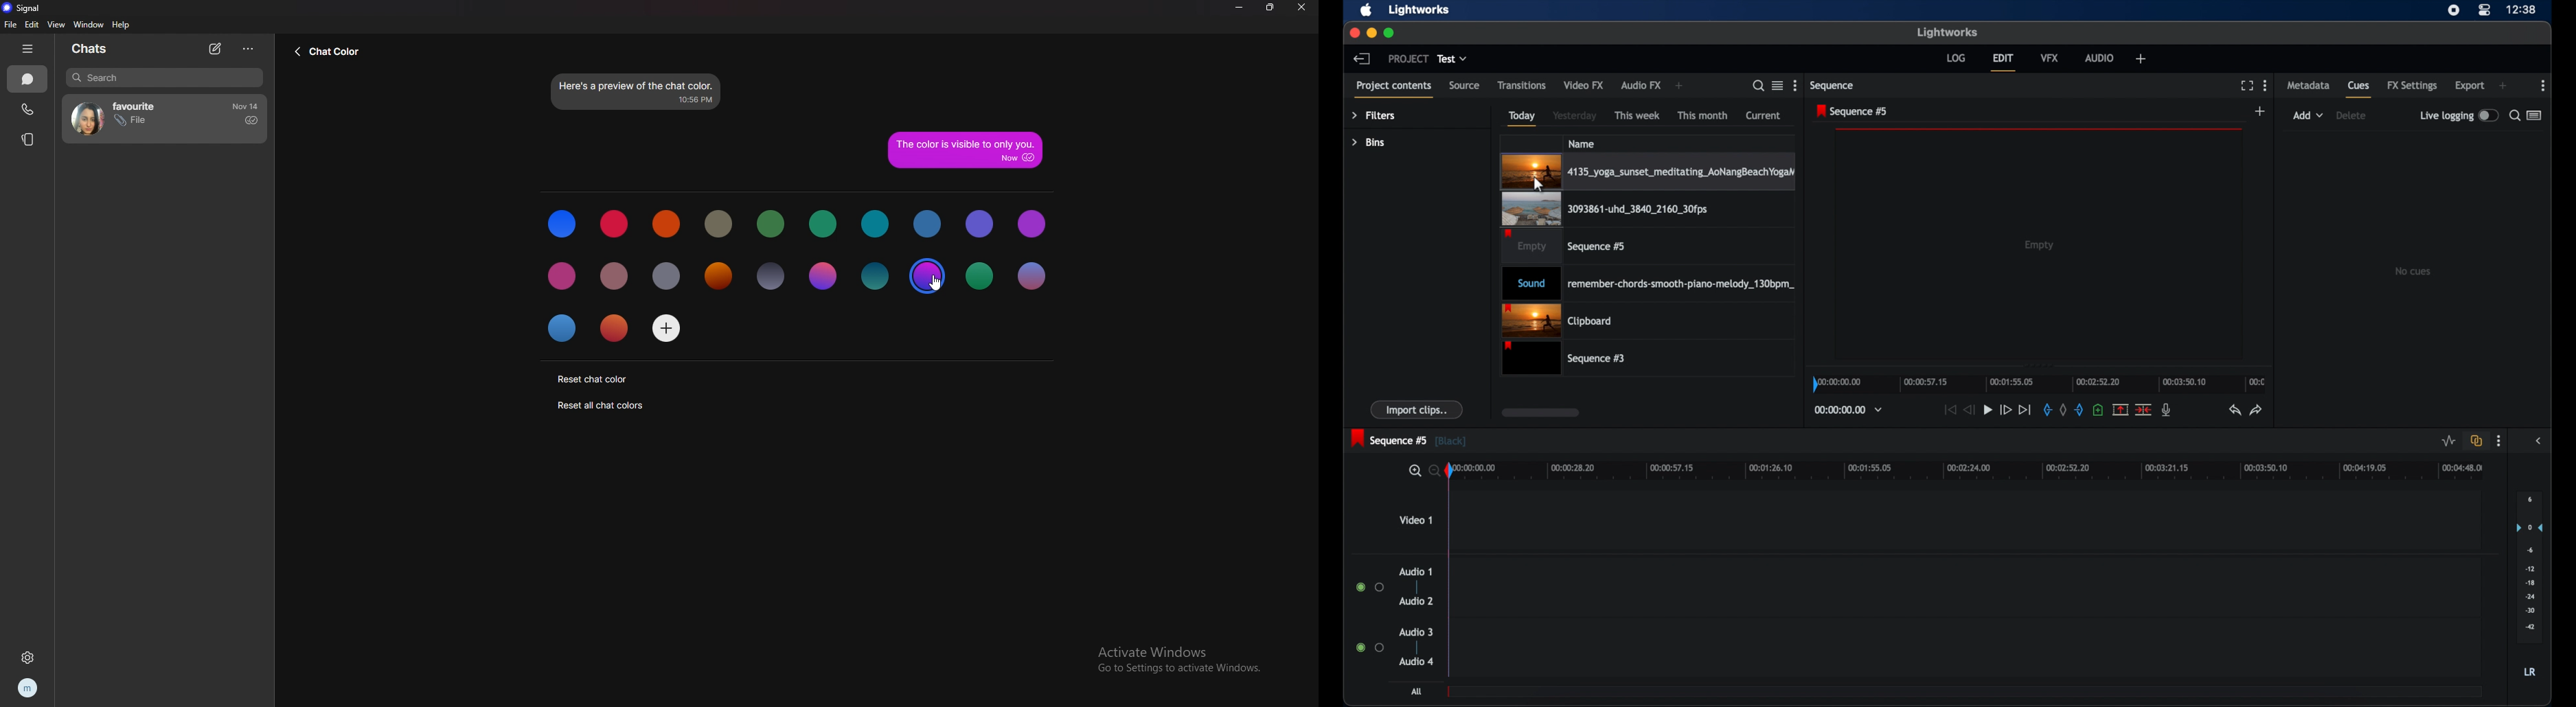 Image resolution: width=2576 pixels, height=728 pixels. Describe the element at coordinates (1415, 601) in the screenshot. I see `audio 2` at that location.